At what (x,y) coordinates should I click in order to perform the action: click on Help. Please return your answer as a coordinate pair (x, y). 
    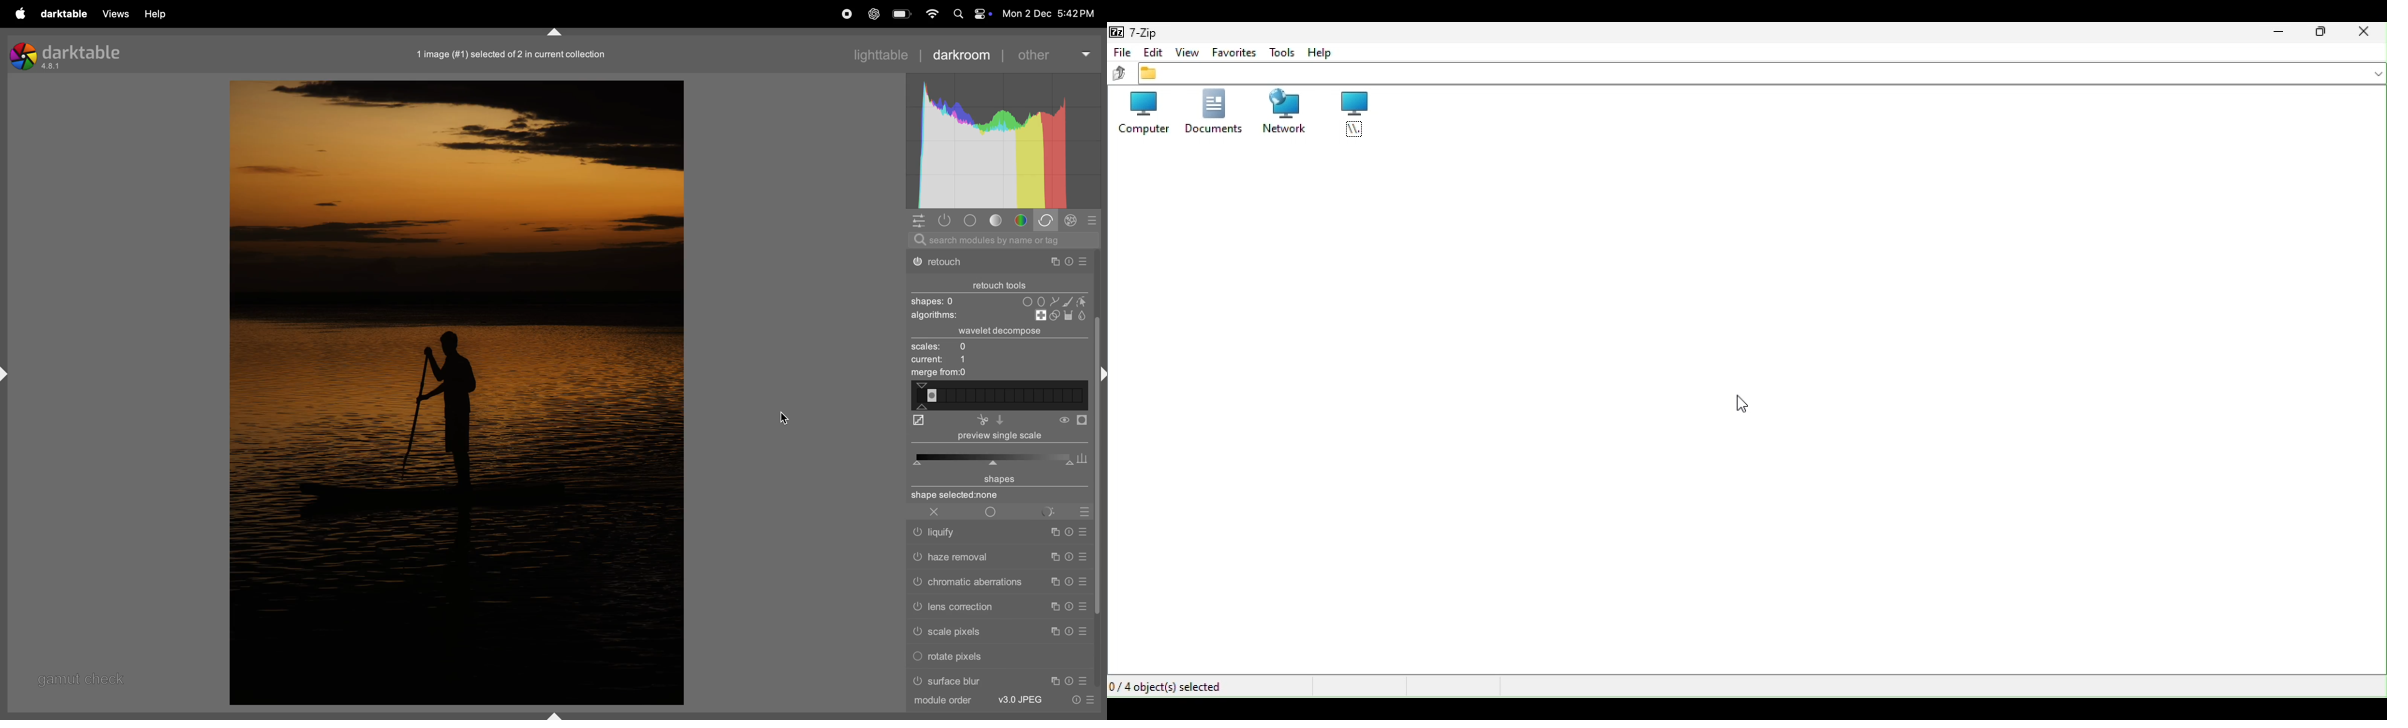
    Looking at the image, I should click on (1328, 52).